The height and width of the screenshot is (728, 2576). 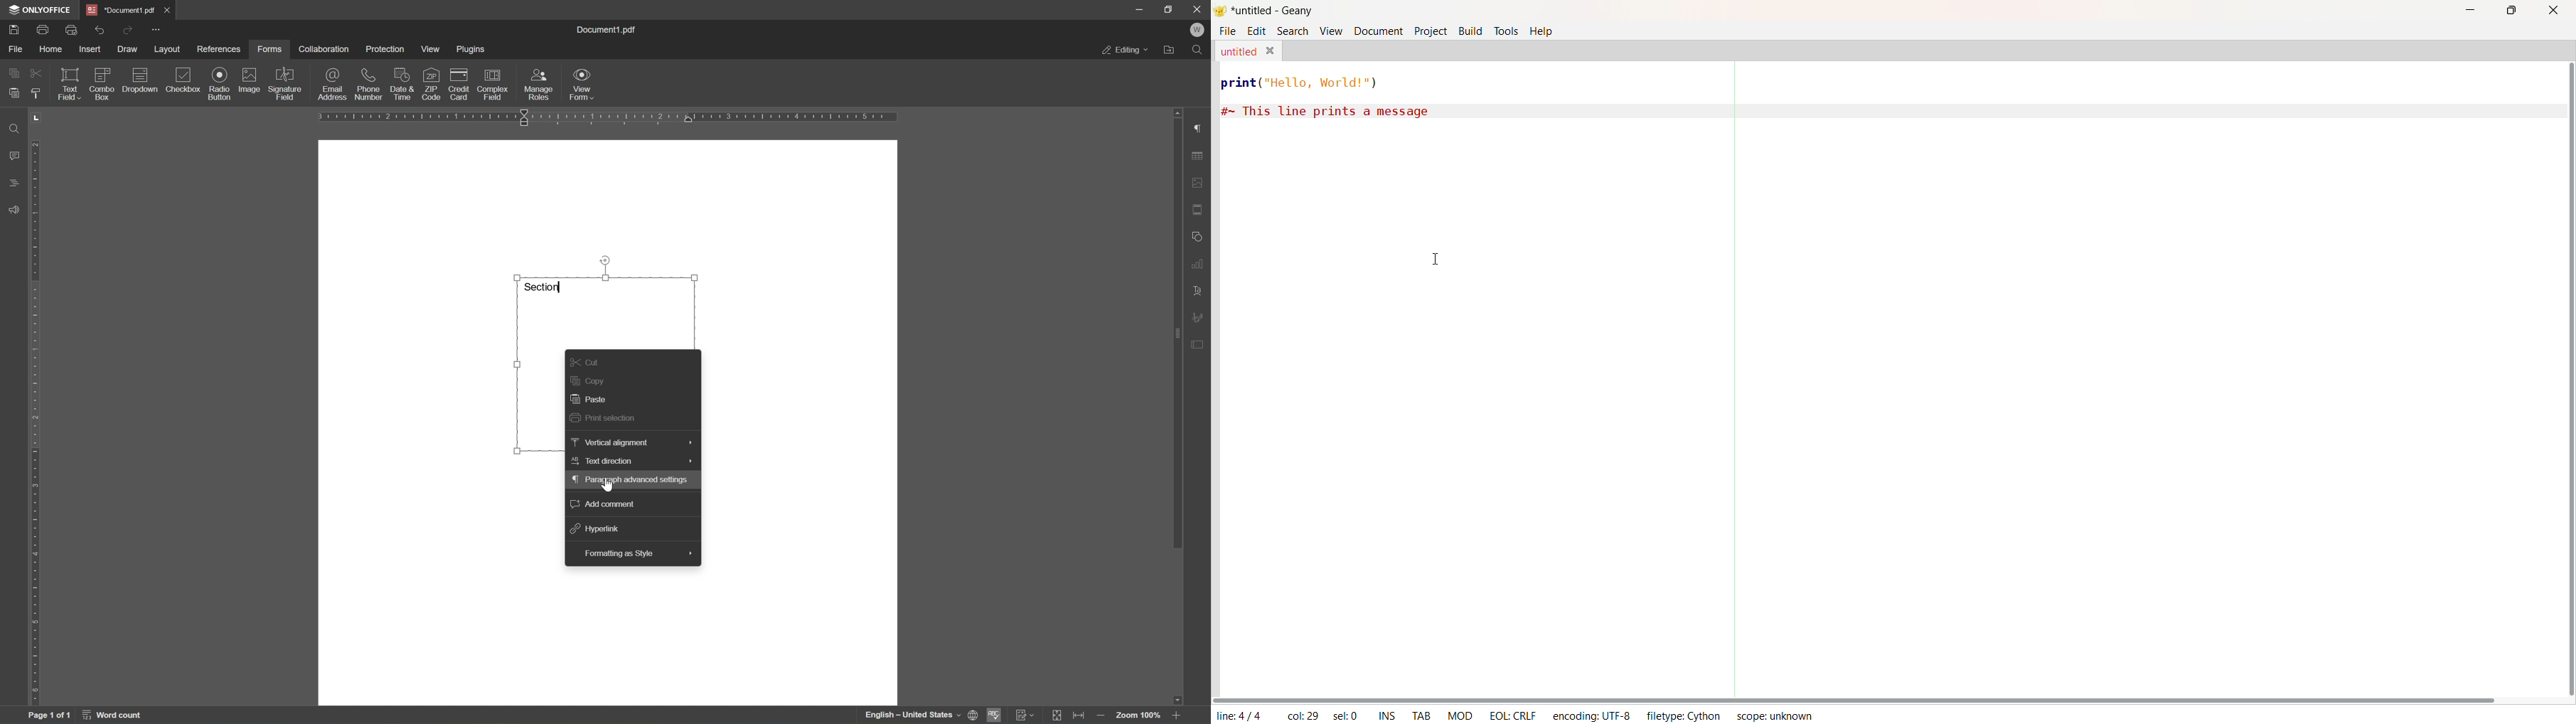 What do you see at coordinates (1345, 713) in the screenshot?
I see `sel: 0` at bounding box center [1345, 713].